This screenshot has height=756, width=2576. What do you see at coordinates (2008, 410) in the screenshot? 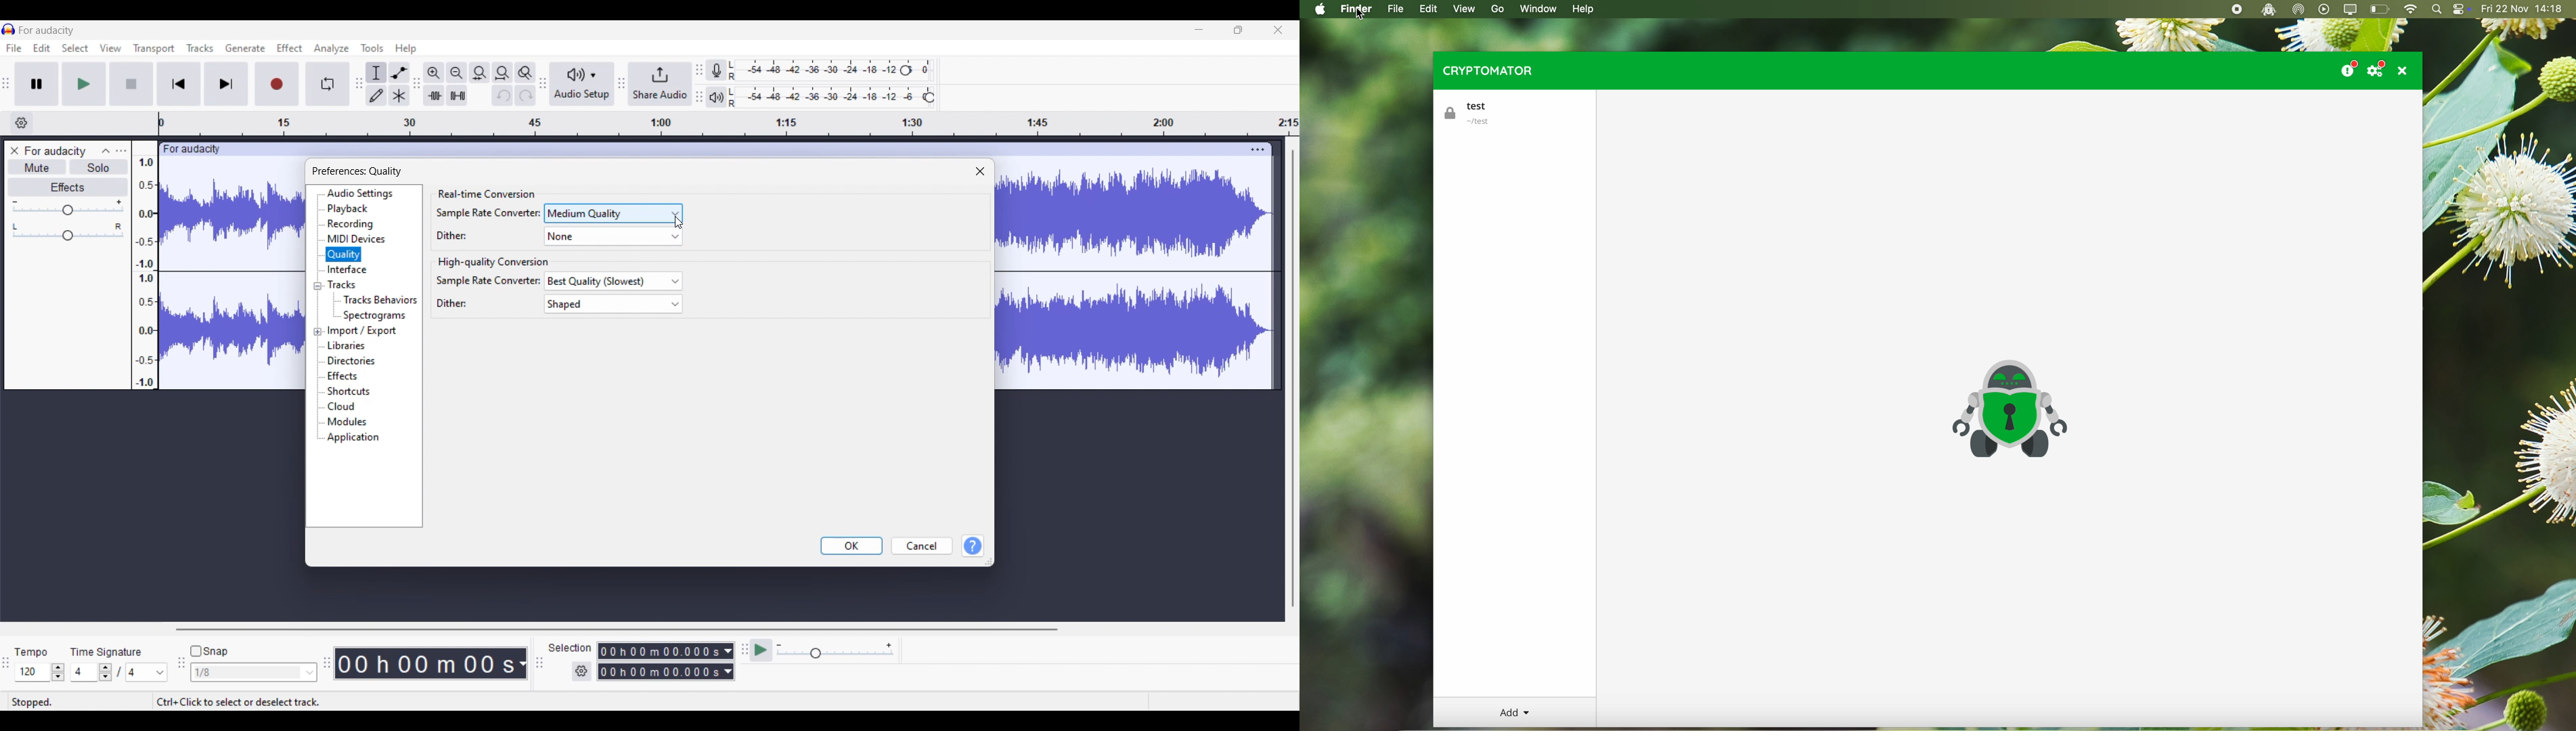
I see `cryptomator icon` at bounding box center [2008, 410].